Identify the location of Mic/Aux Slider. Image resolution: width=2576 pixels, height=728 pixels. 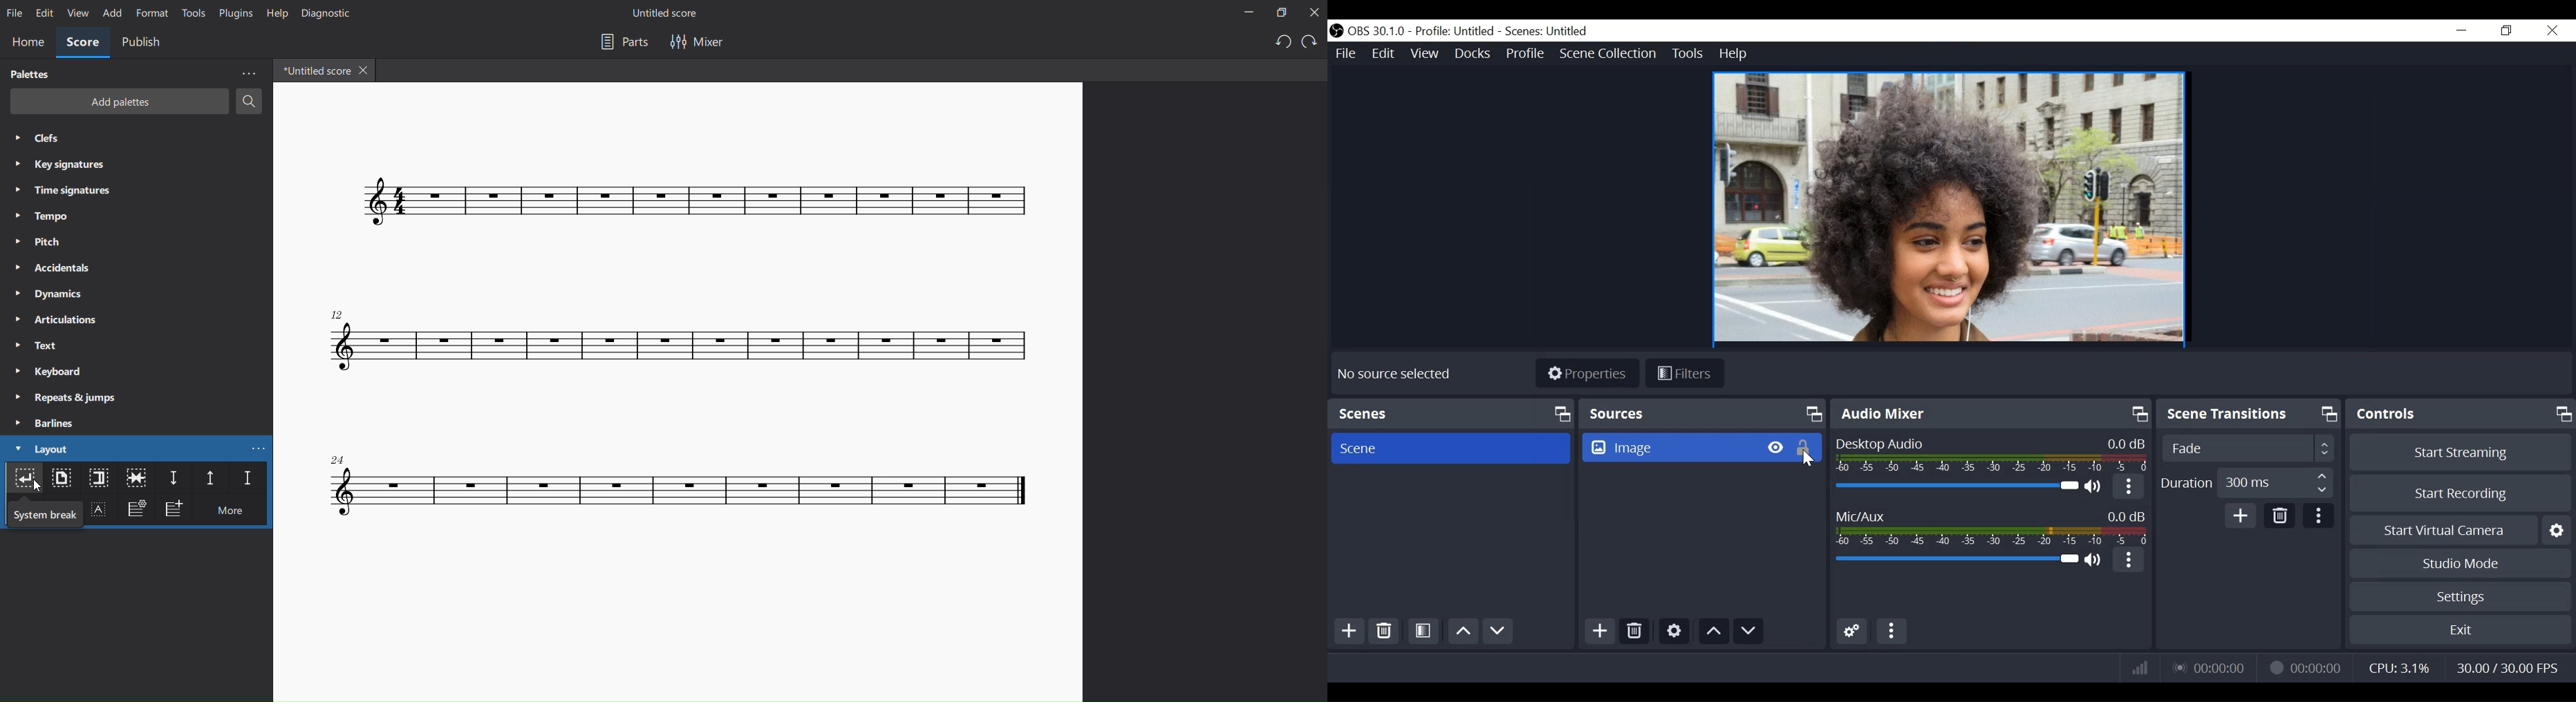
(1955, 560).